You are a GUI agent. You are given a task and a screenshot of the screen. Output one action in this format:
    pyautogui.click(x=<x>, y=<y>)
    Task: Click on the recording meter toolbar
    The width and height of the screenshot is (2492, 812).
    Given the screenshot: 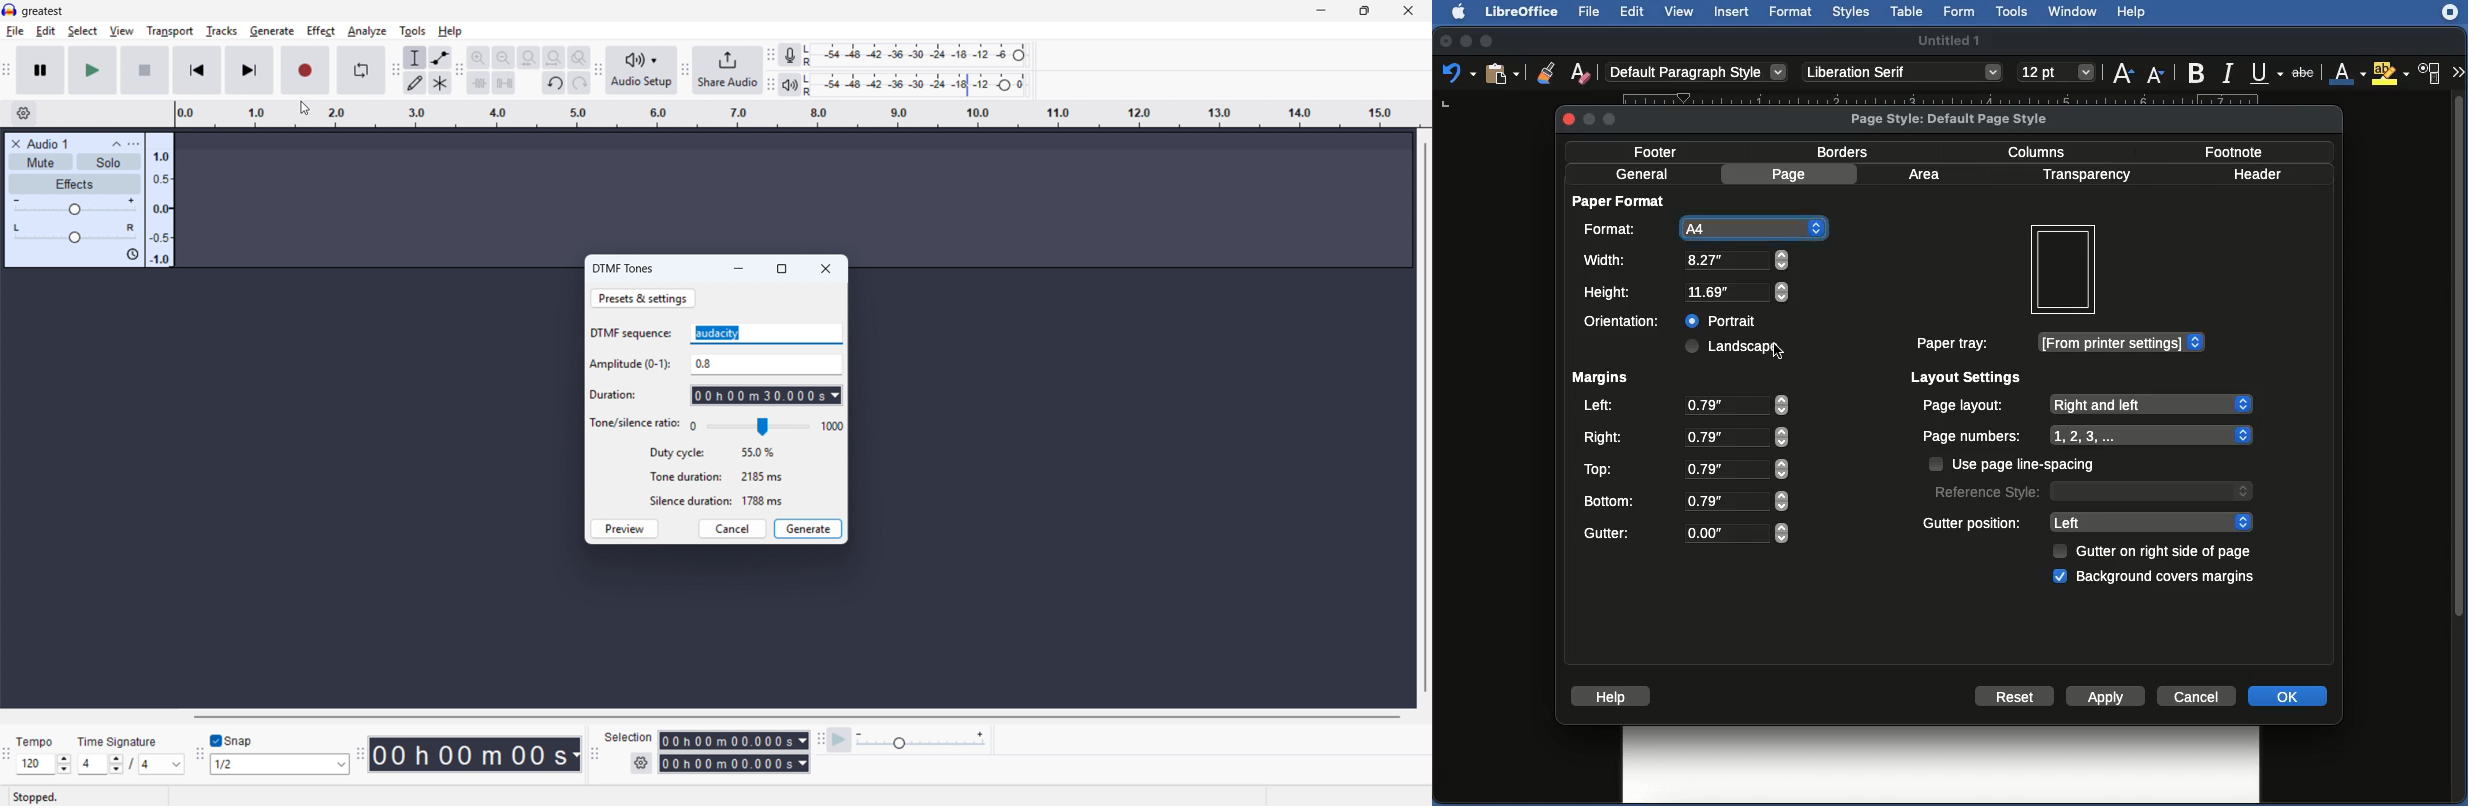 What is the action you would take?
    pyautogui.click(x=771, y=55)
    